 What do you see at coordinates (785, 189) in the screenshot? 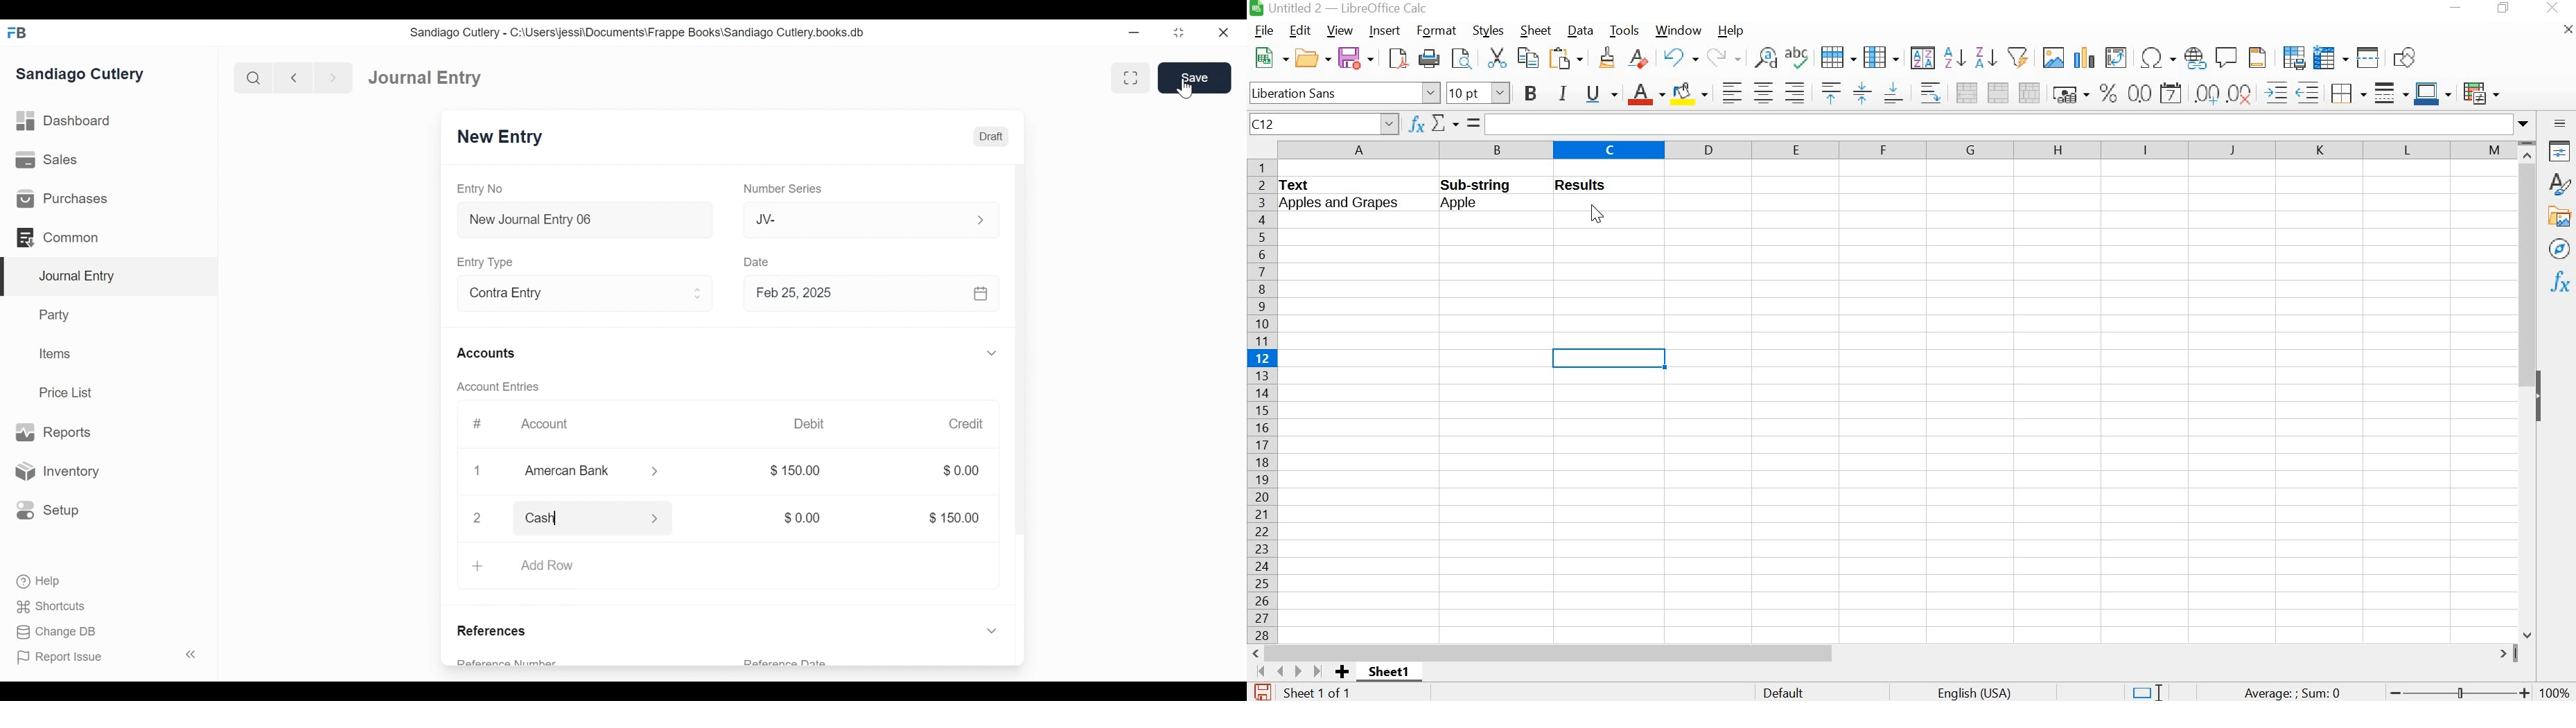
I see `Number Series` at bounding box center [785, 189].